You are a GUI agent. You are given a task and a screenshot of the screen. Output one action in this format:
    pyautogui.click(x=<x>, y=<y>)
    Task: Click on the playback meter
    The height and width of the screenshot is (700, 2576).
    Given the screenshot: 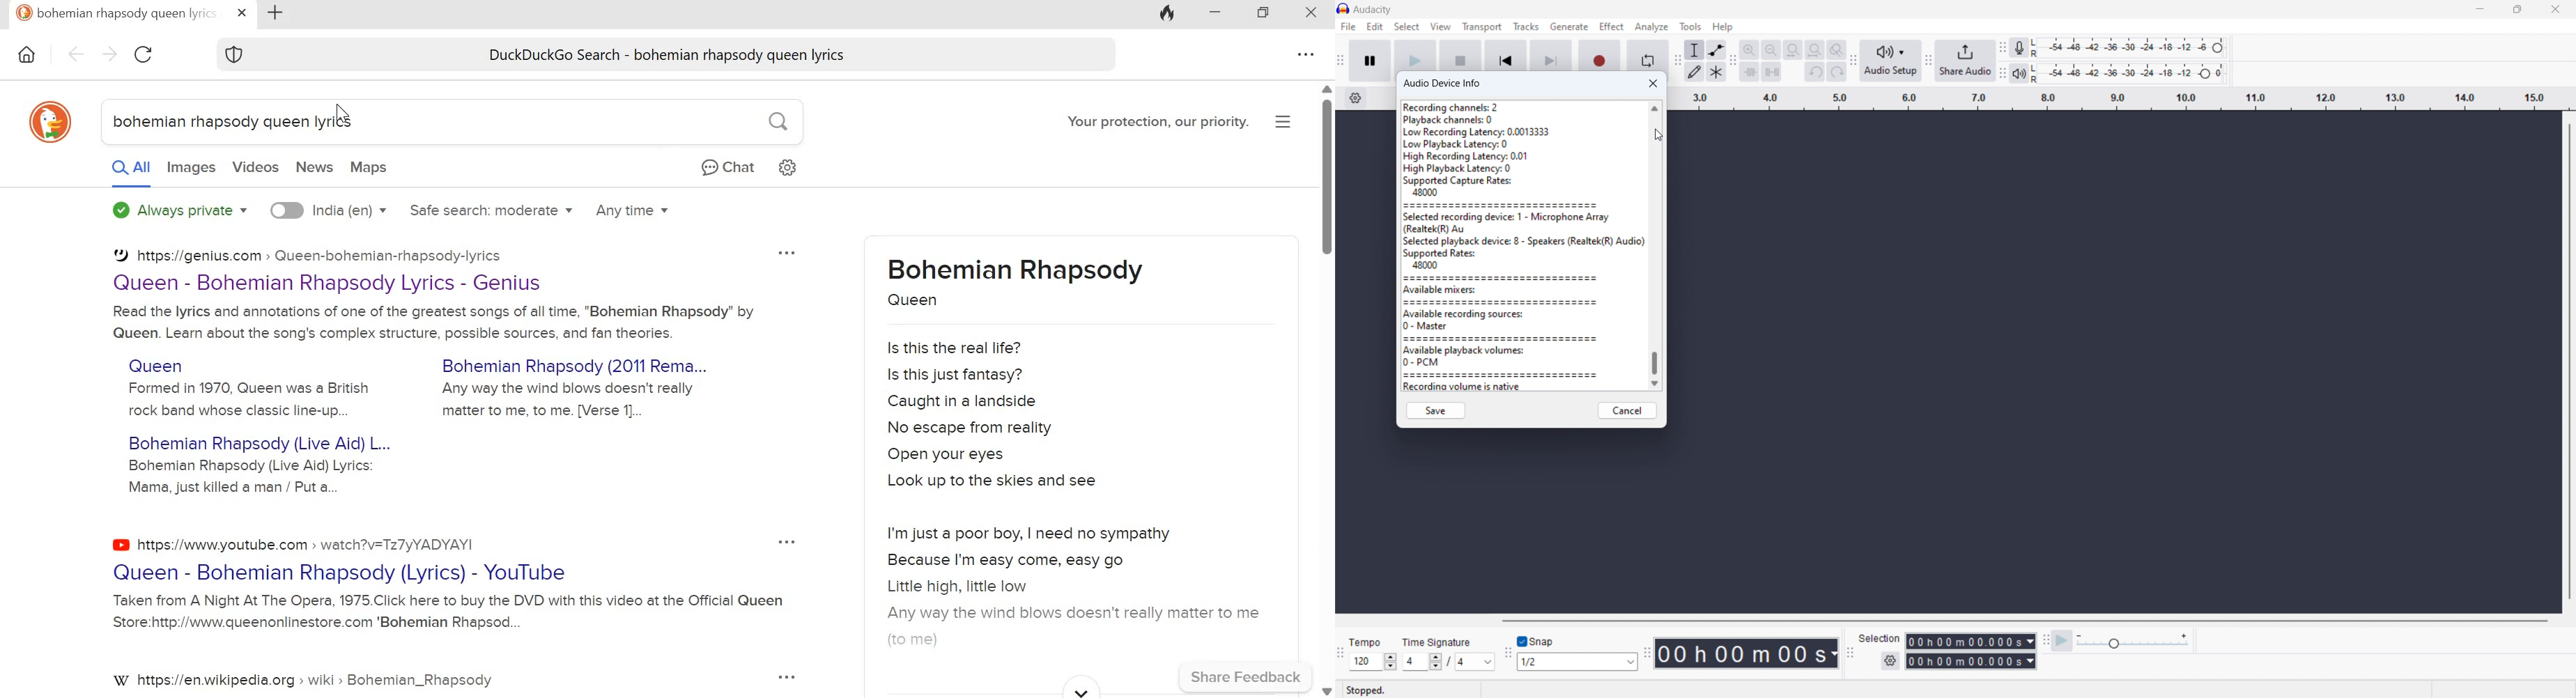 What is the action you would take?
    pyautogui.click(x=2020, y=74)
    